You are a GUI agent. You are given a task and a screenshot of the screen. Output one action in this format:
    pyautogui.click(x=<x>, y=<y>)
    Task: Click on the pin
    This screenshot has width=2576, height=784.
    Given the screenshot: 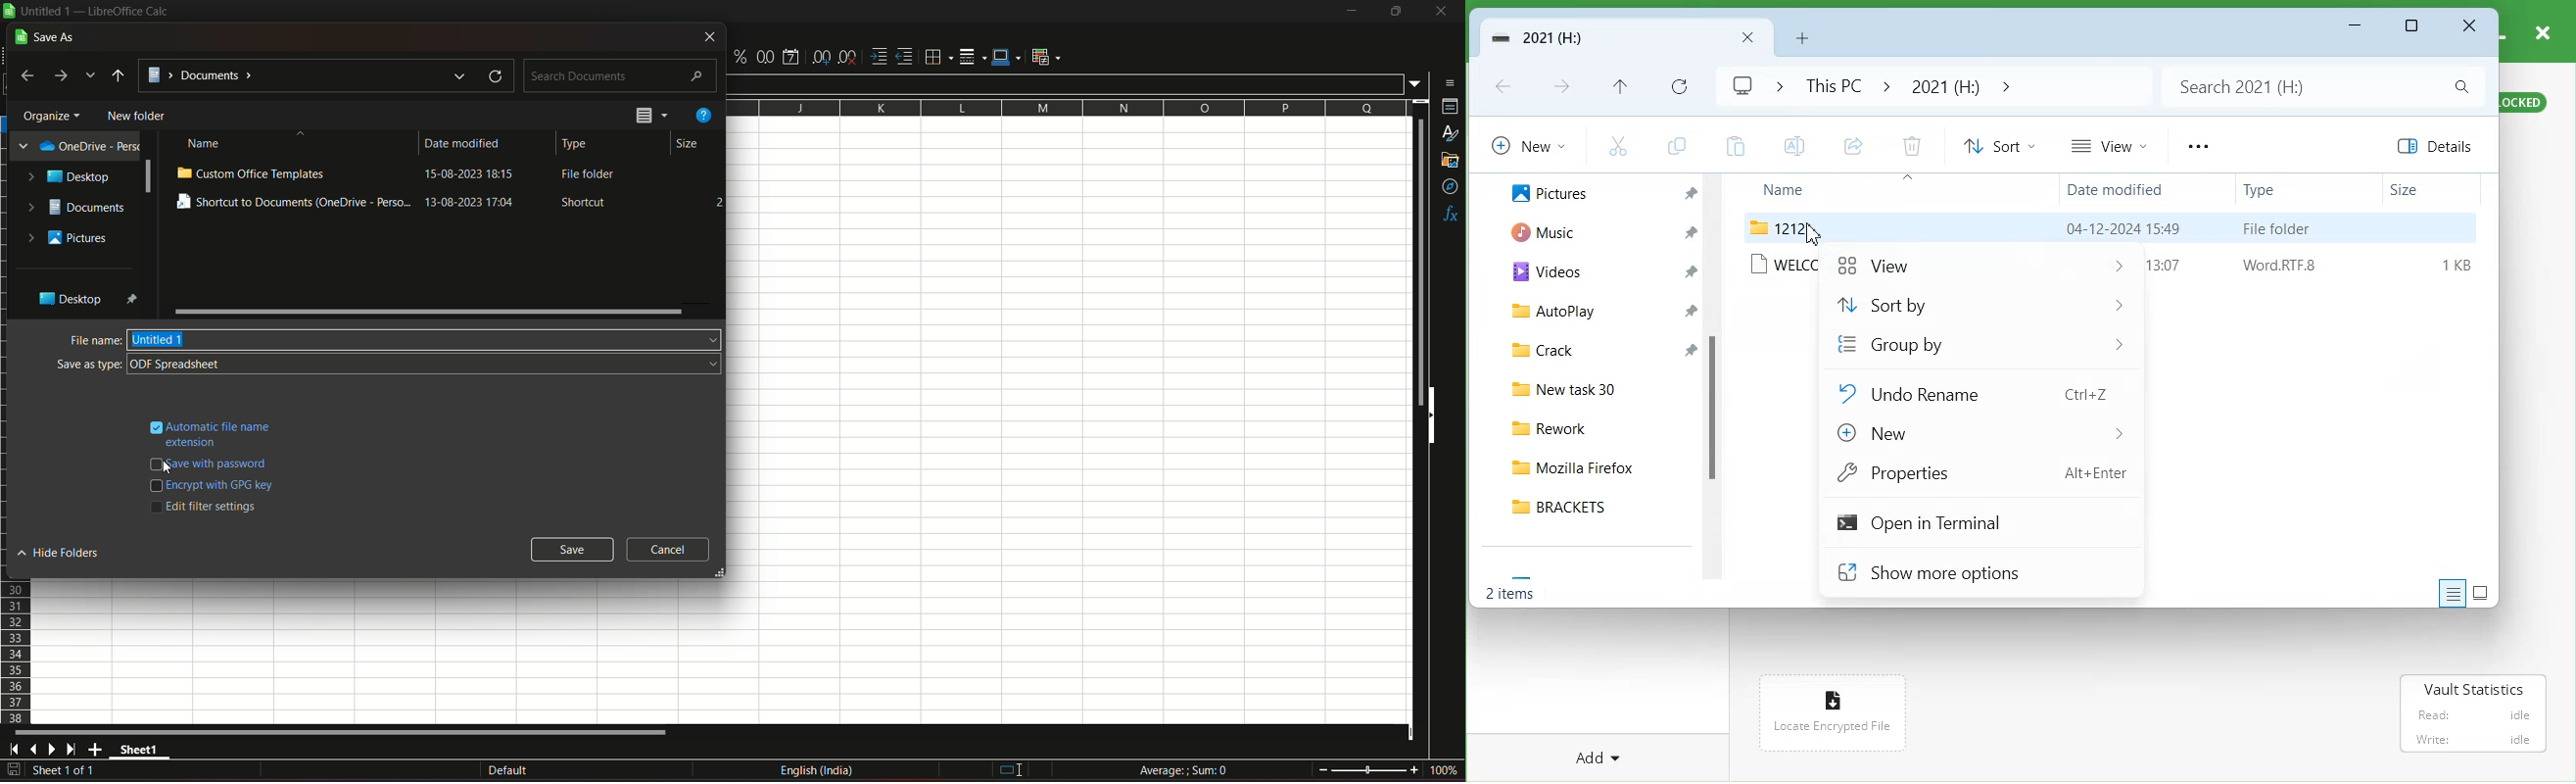 What is the action you would take?
    pyautogui.click(x=134, y=299)
    